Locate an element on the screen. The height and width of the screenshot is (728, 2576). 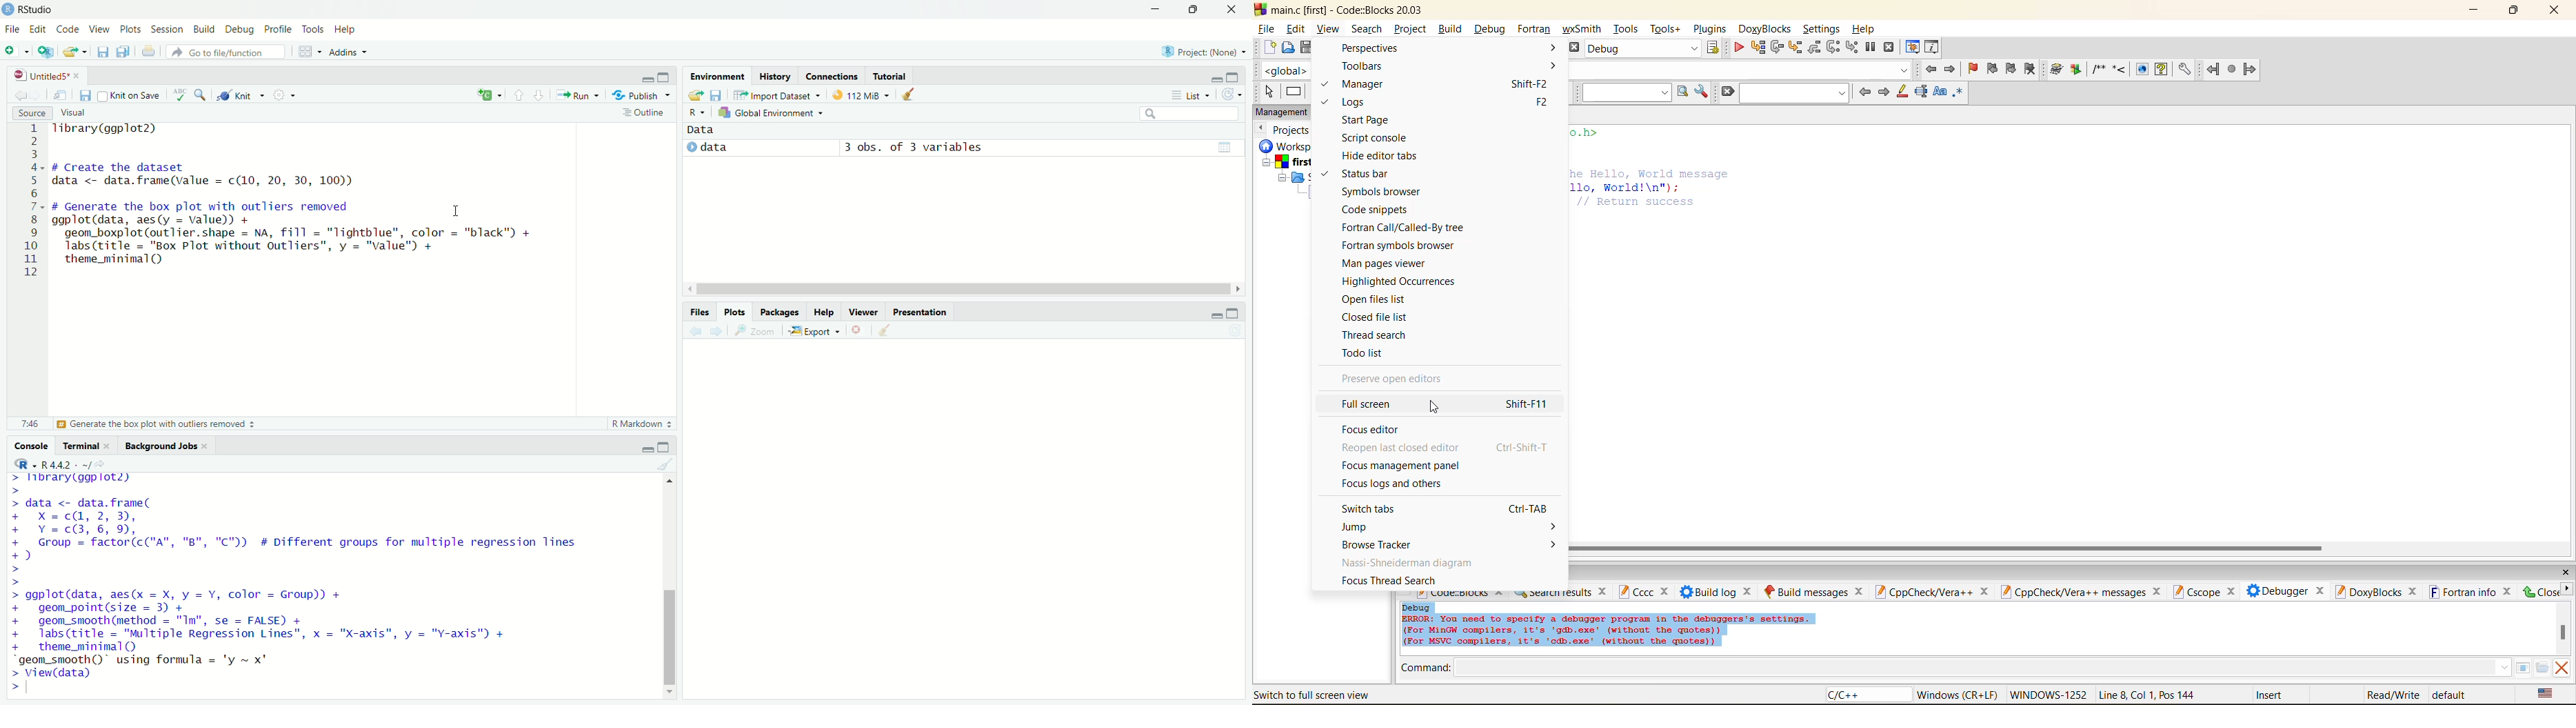
cursor is located at coordinates (457, 211).